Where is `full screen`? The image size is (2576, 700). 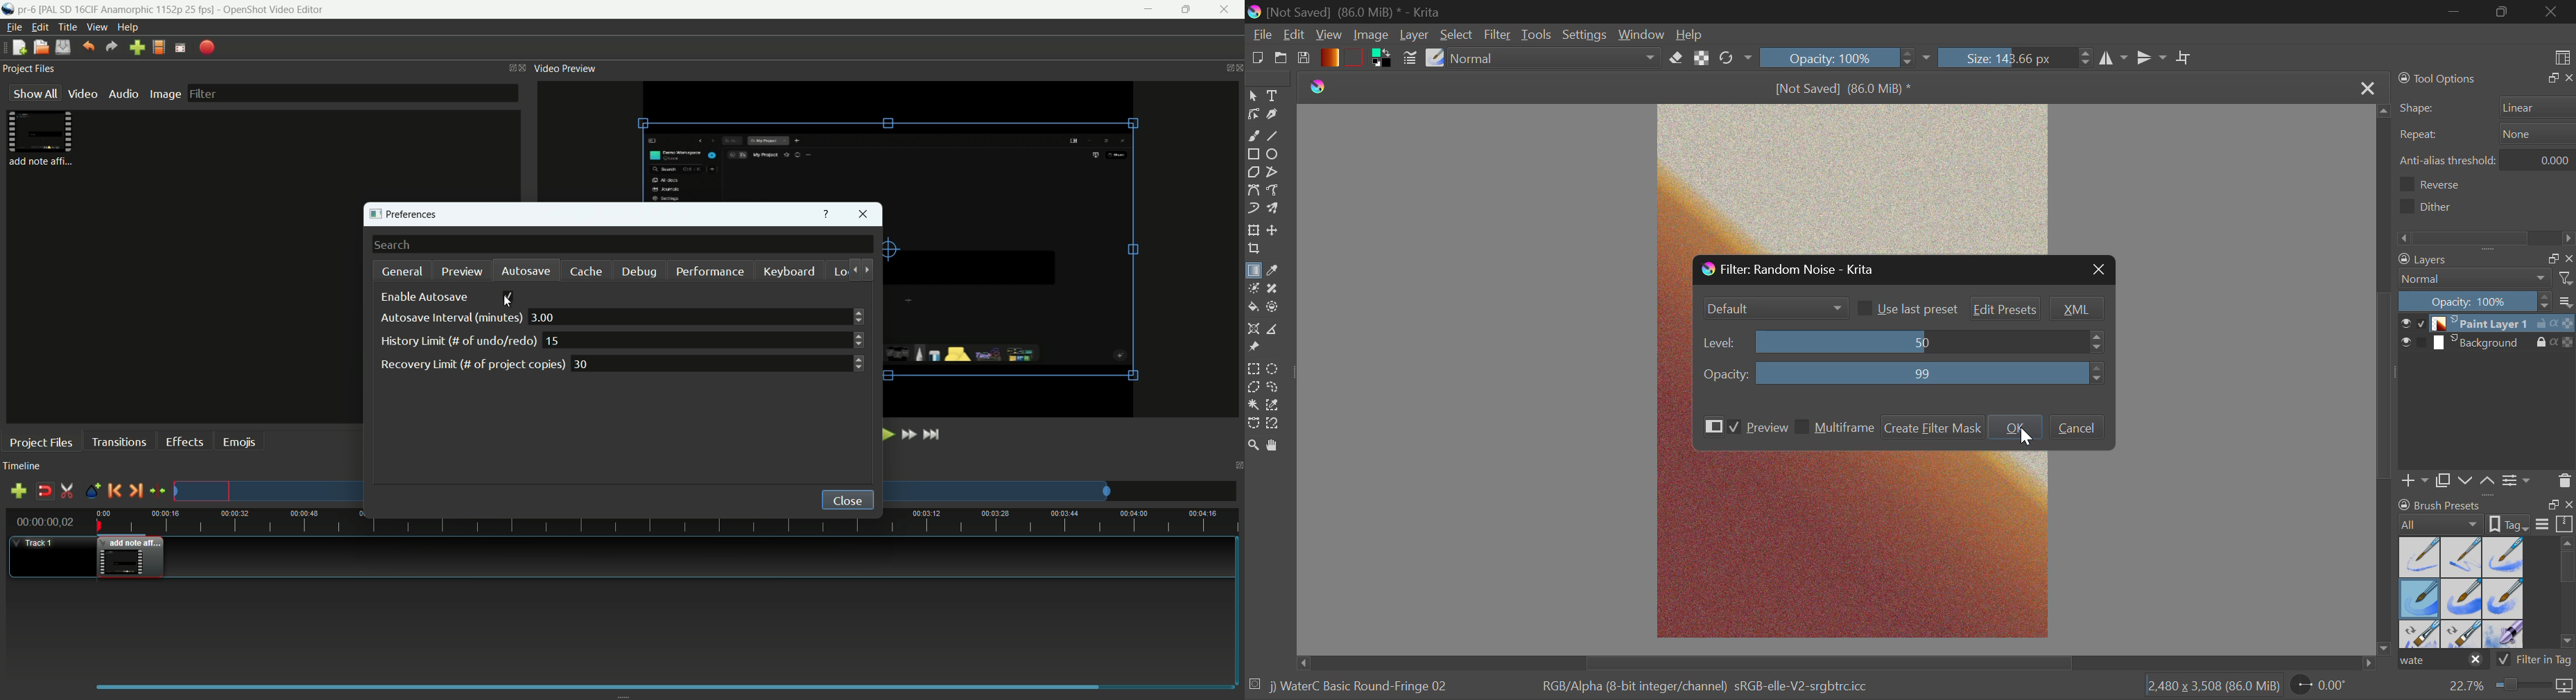 full screen is located at coordinates (180, 48).